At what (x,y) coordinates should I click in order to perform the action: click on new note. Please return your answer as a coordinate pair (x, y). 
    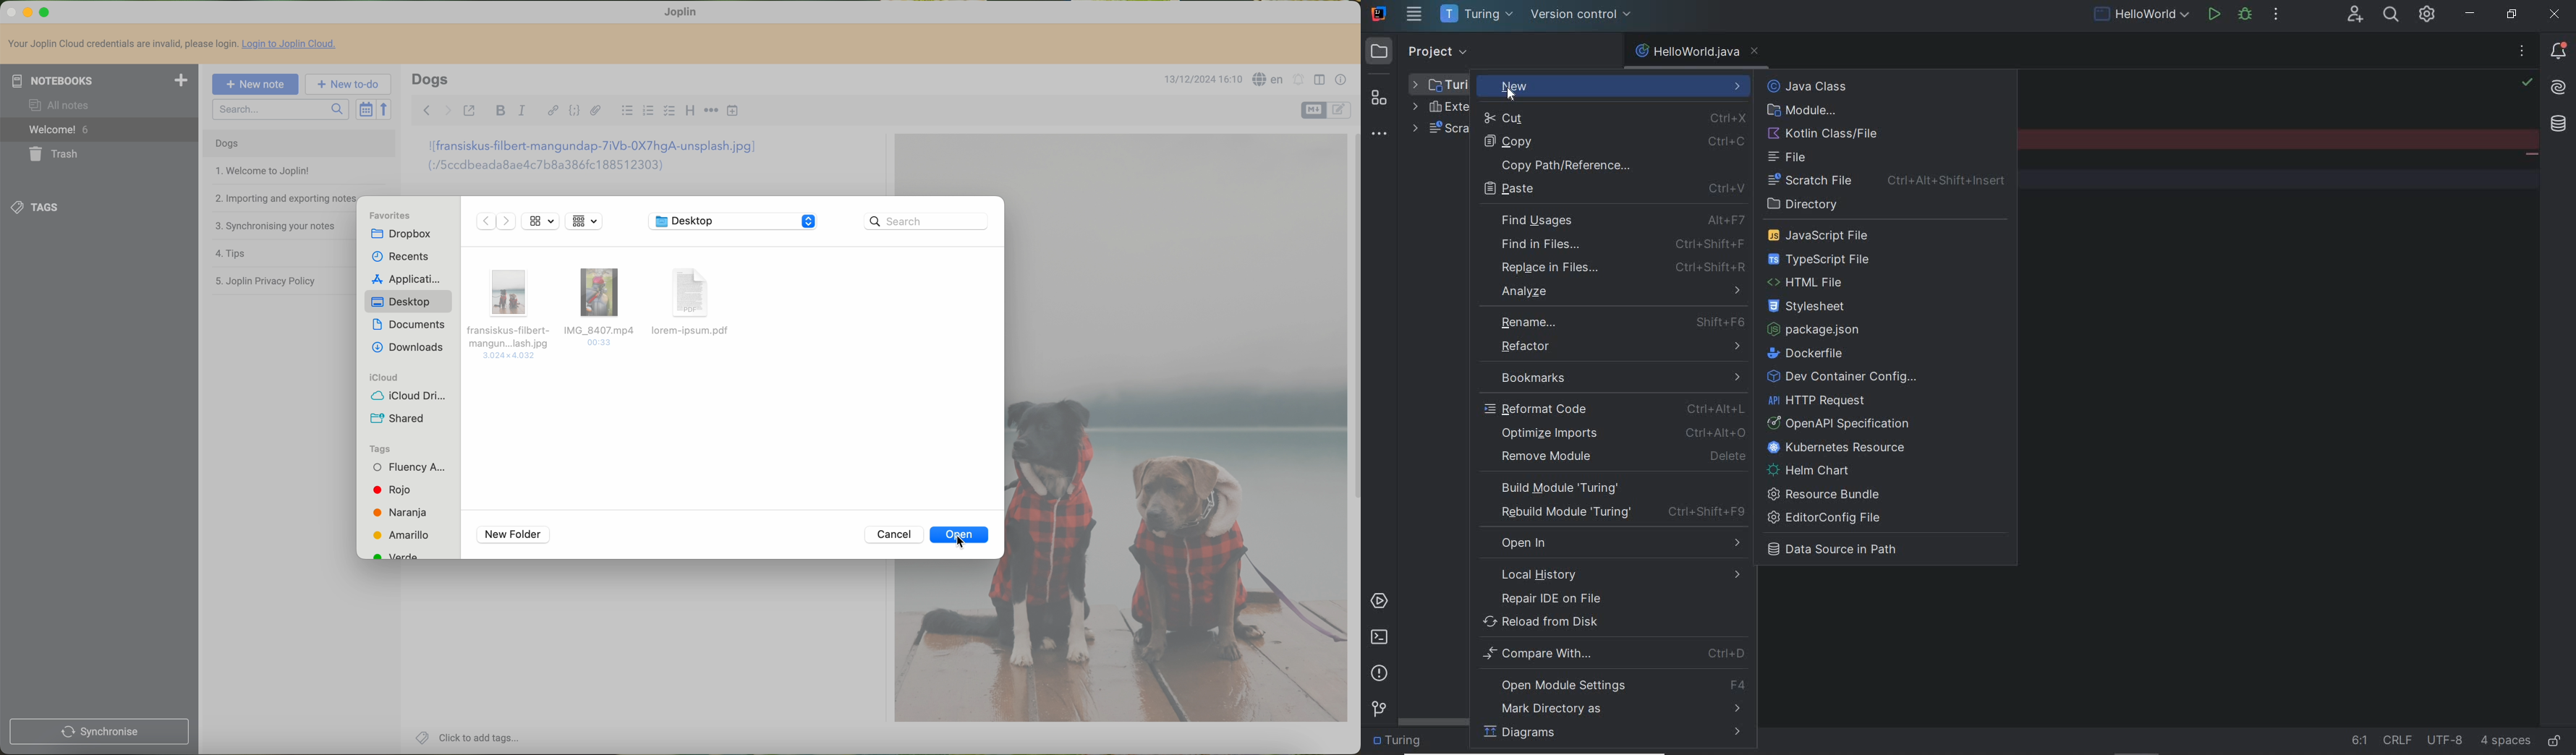
    Looking at the image, I should click on (256, 83).